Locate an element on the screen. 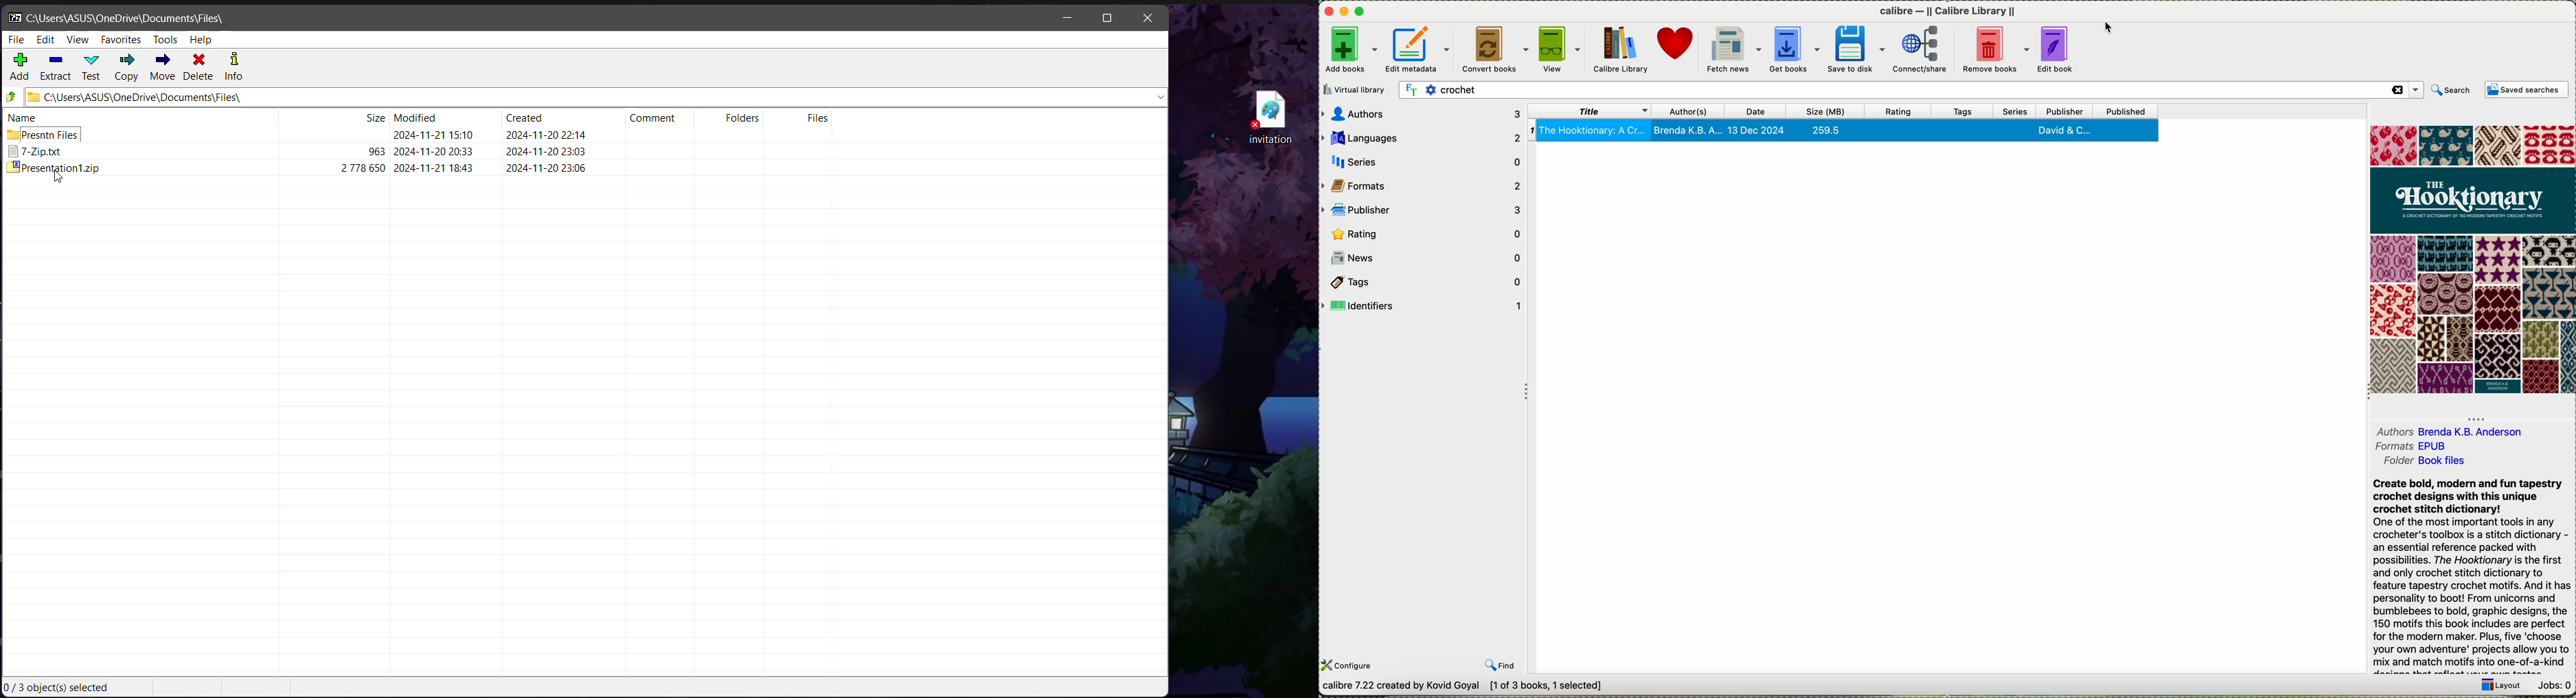 The height and width of the screenshot is (700, 2576). Favorites is located at coordinates (122, 41).